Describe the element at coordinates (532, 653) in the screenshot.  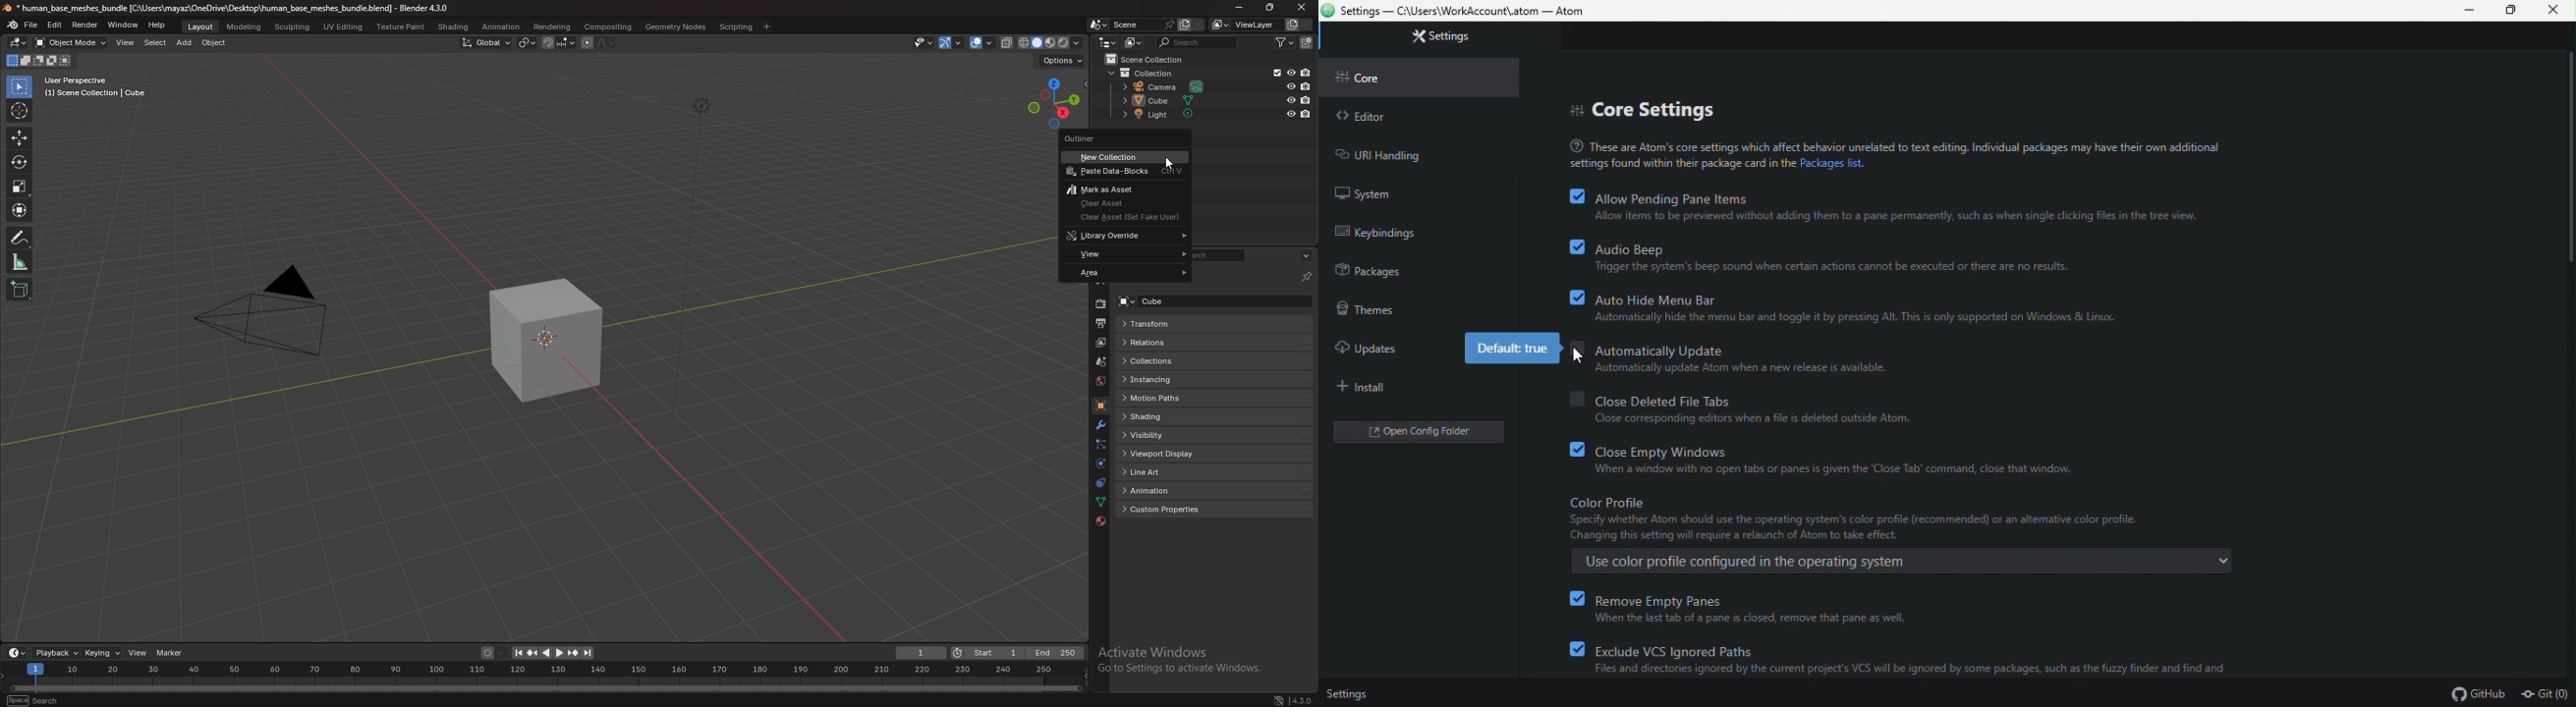
I see `jump to keyframe` at that location.